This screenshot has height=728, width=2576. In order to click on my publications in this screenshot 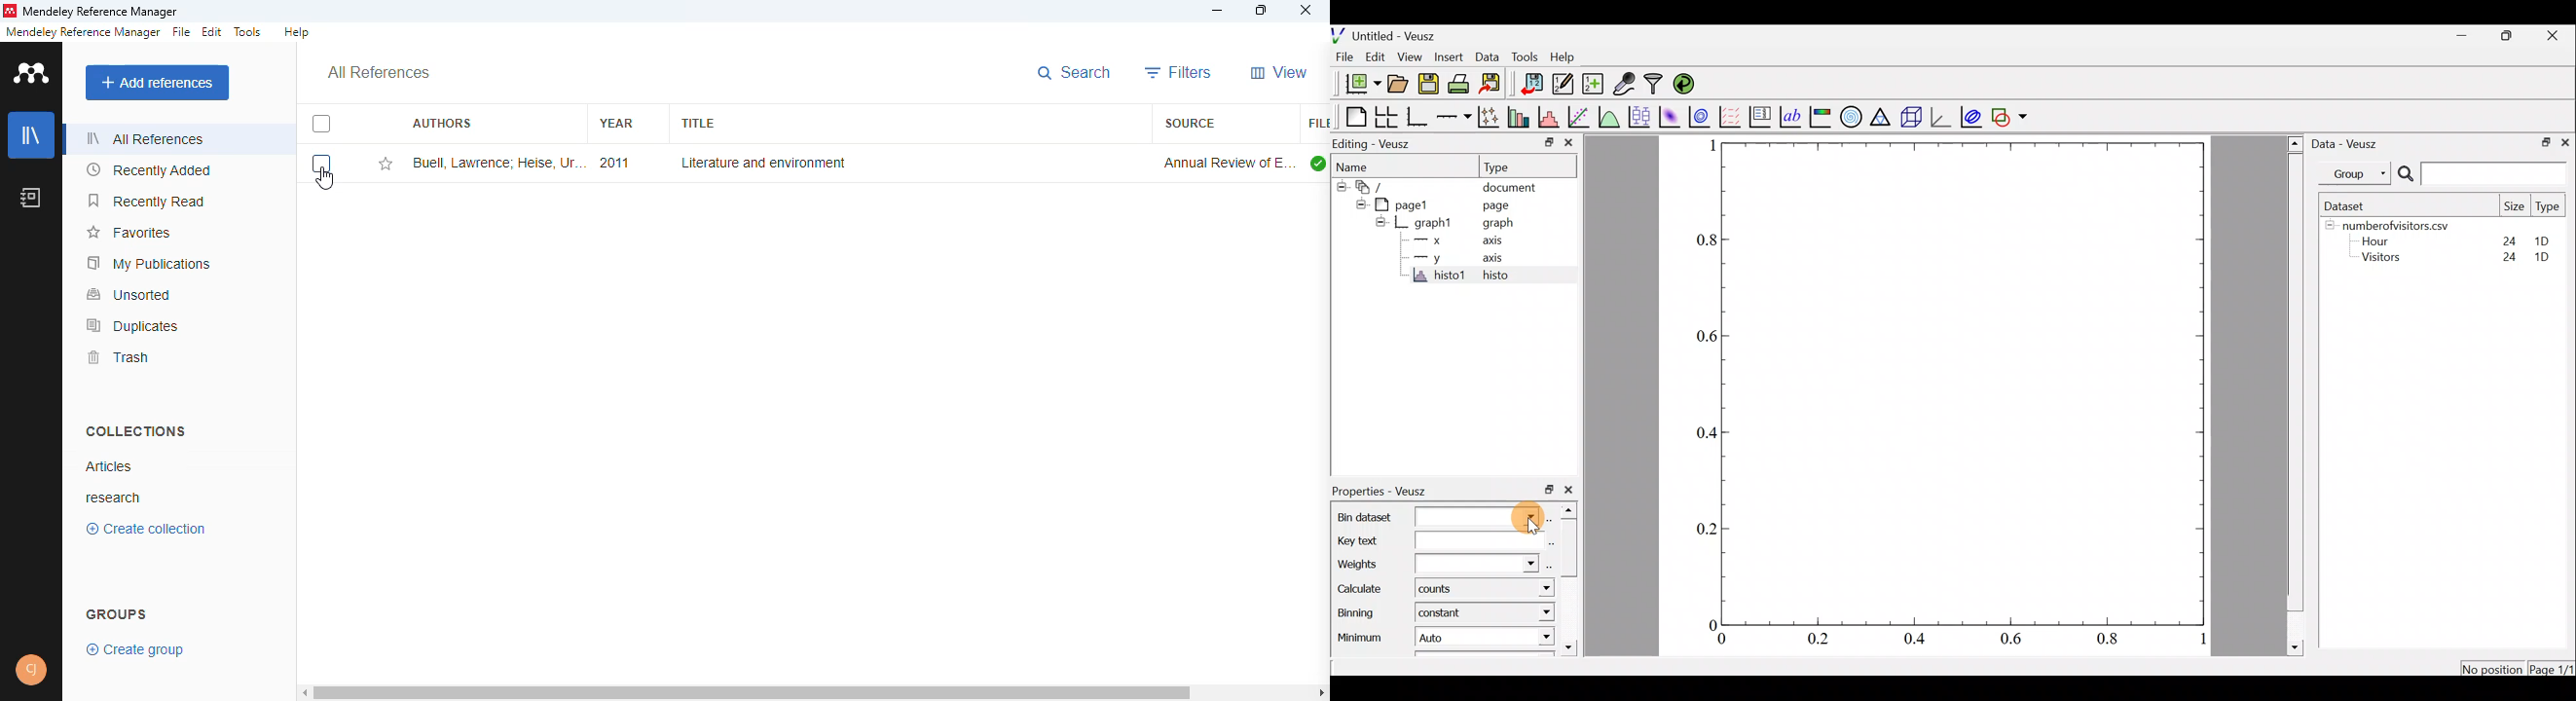, I will do `click(149, 264)`.